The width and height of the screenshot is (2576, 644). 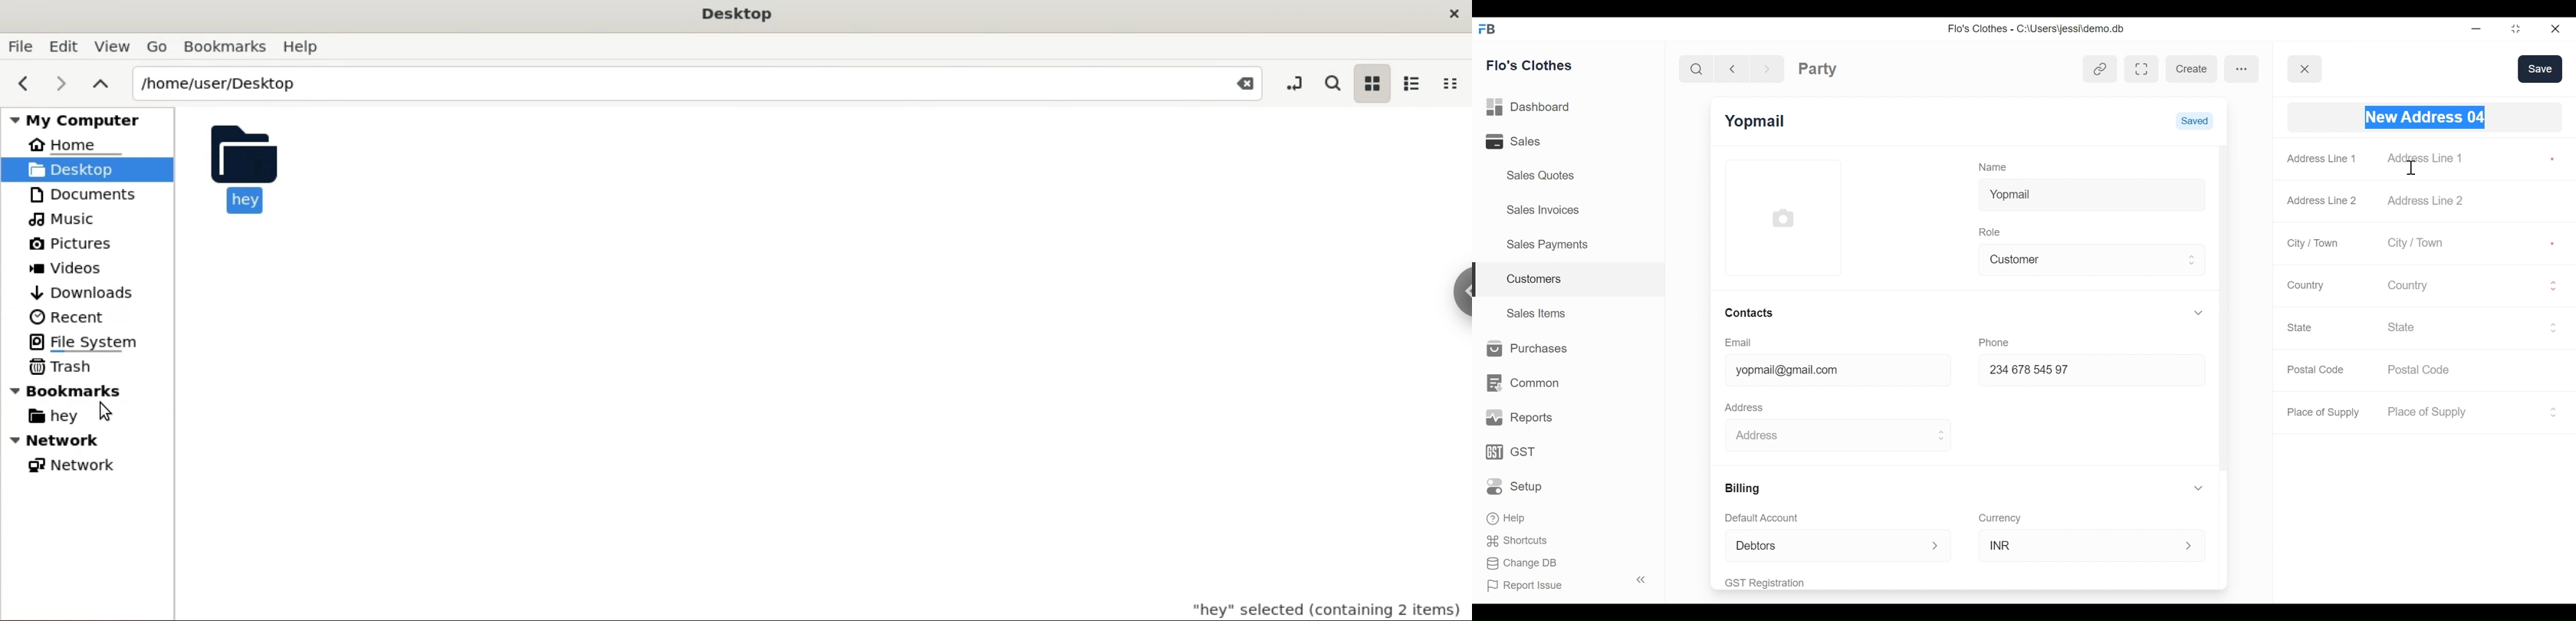 What do you see at coordinates (2191, 69) in the screenshot?
I see `create` at bounding box center [2191, 69].